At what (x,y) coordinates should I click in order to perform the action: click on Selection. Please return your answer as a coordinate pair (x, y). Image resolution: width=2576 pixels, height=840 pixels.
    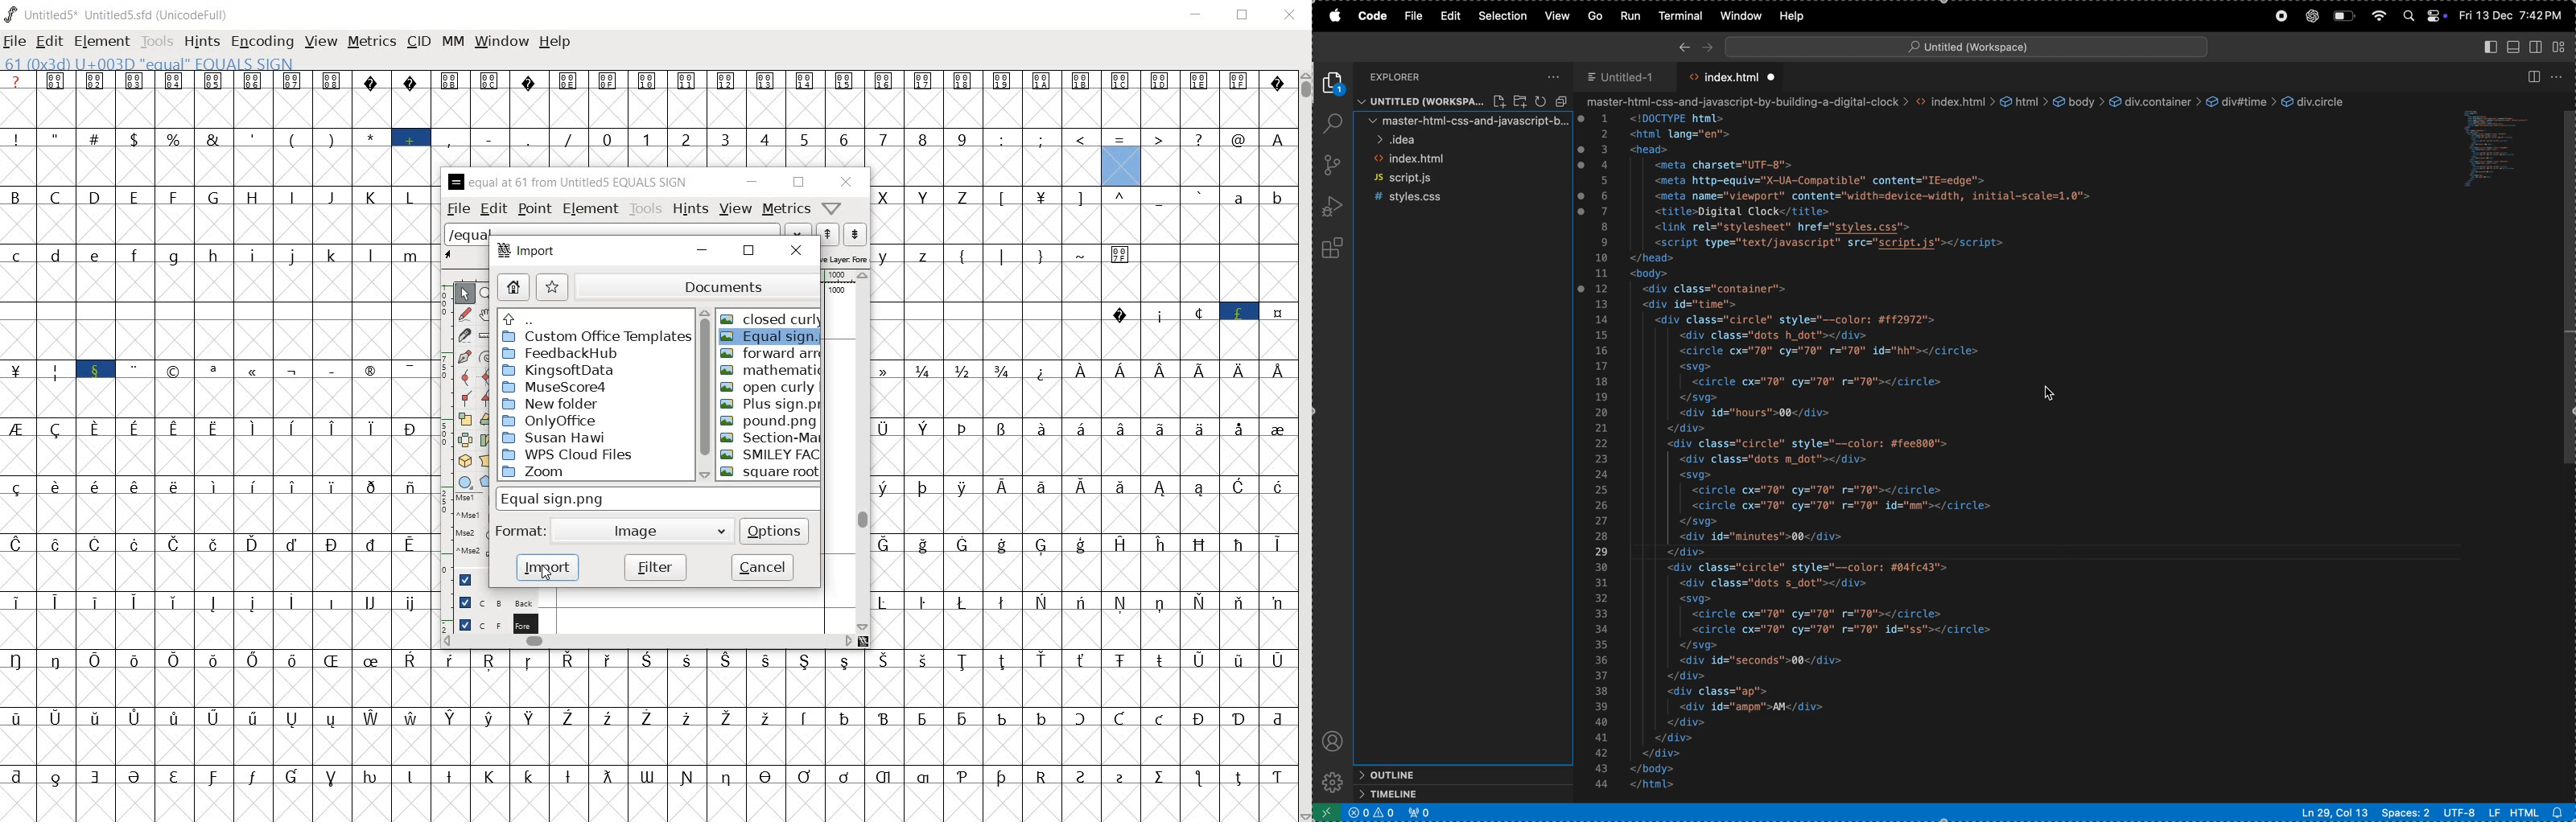
    Looking at the image, I should click on (1504, 16).